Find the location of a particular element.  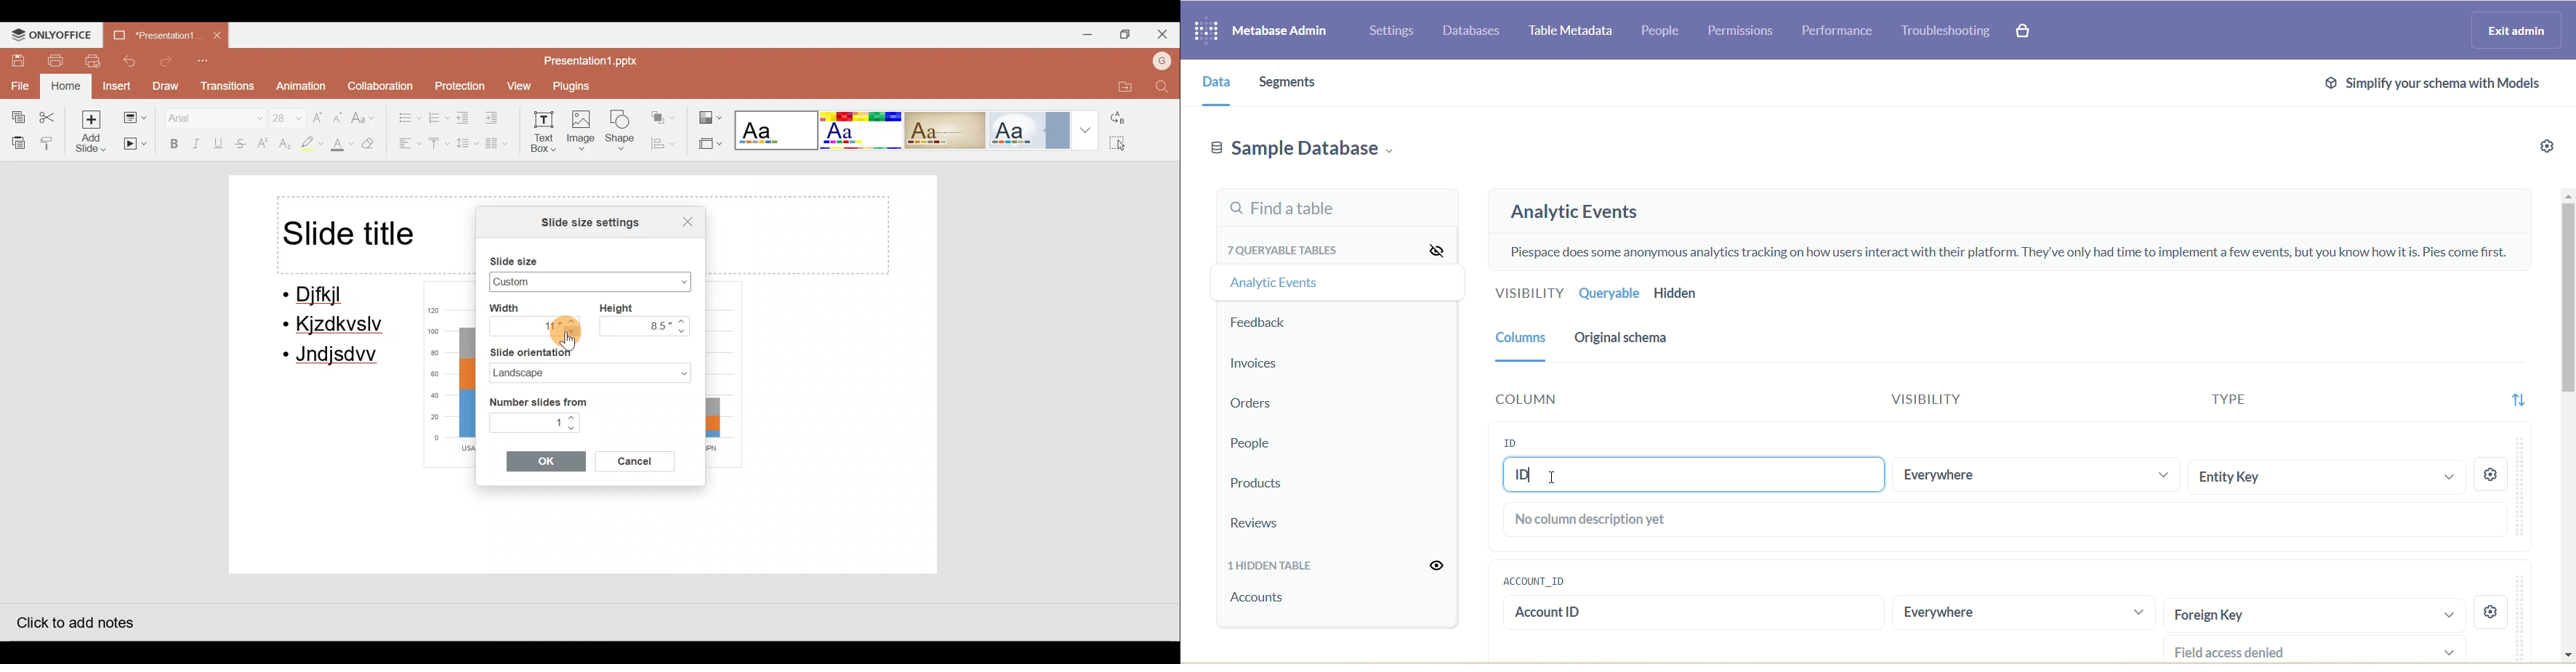

Cursor on navigate down is located at coordinates (582, 336).